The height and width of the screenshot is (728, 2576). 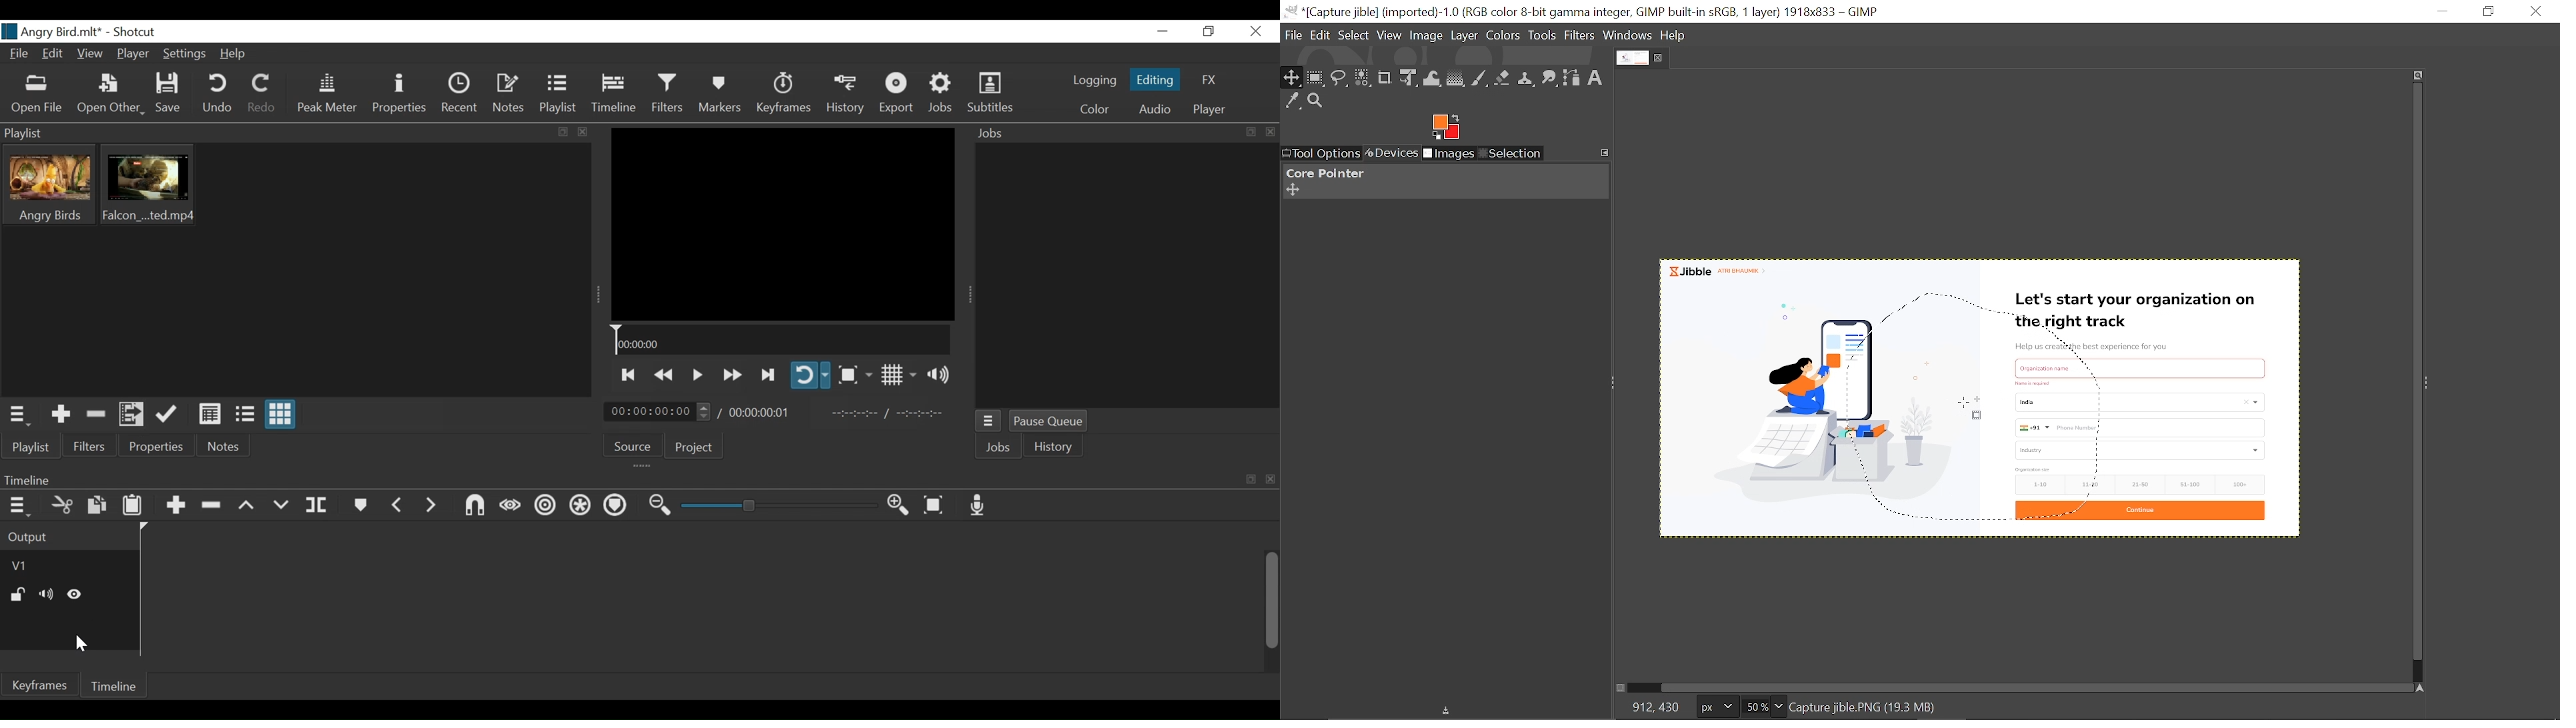 I want to click on Skip to the next point, so click(x=767, y=376).